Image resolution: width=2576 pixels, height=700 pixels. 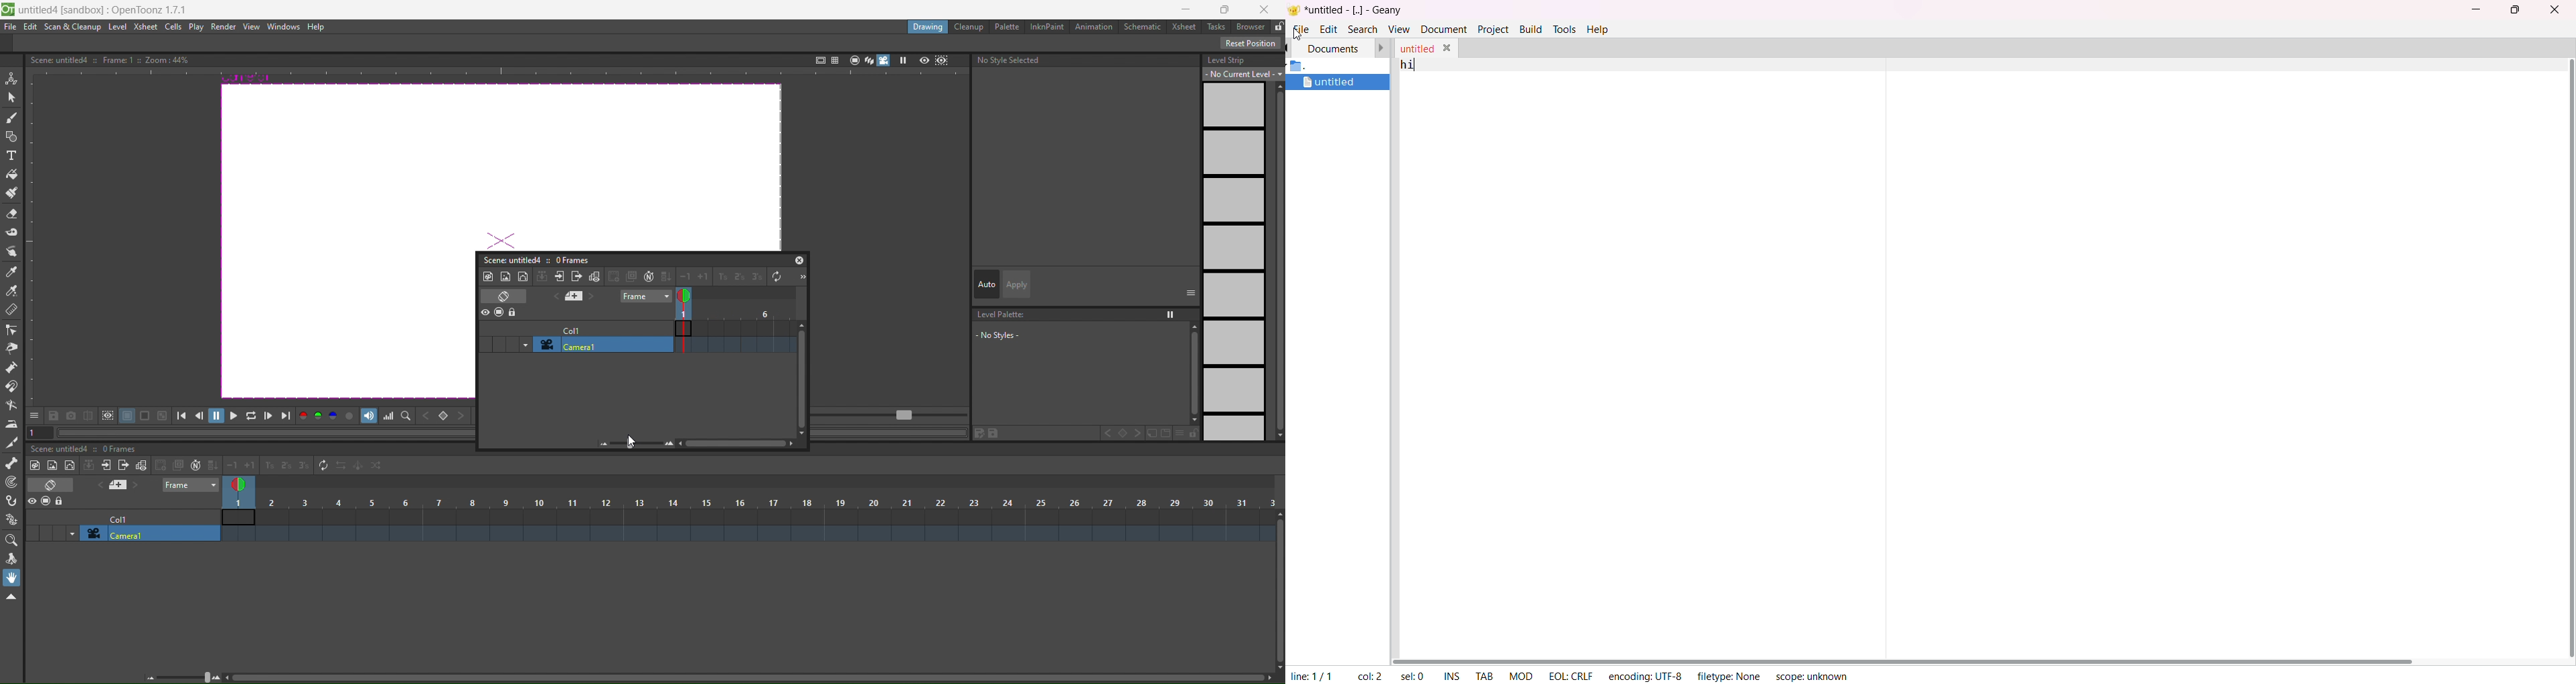 What do you see at coordinates (1294, 9) in the screenshot?
I see `Geany logo` at bounding box center [1294, 9].